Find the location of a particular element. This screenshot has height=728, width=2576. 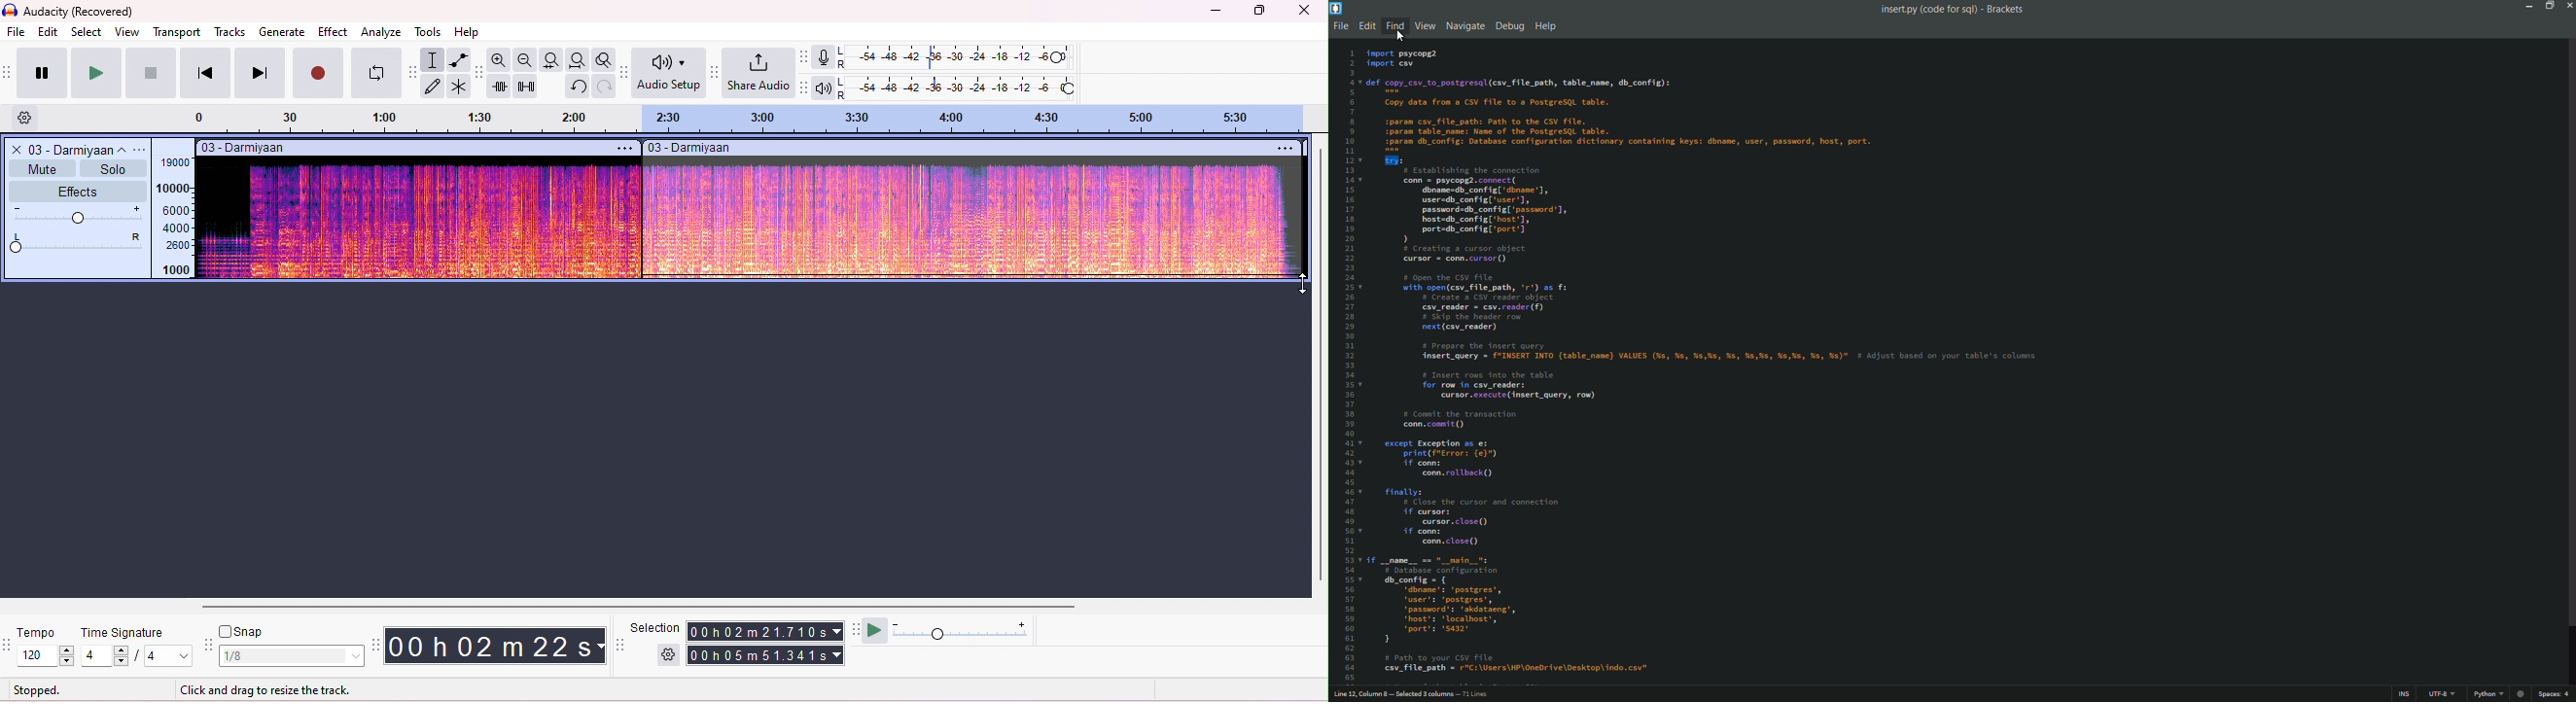

next is located at coordinates (259, 73).